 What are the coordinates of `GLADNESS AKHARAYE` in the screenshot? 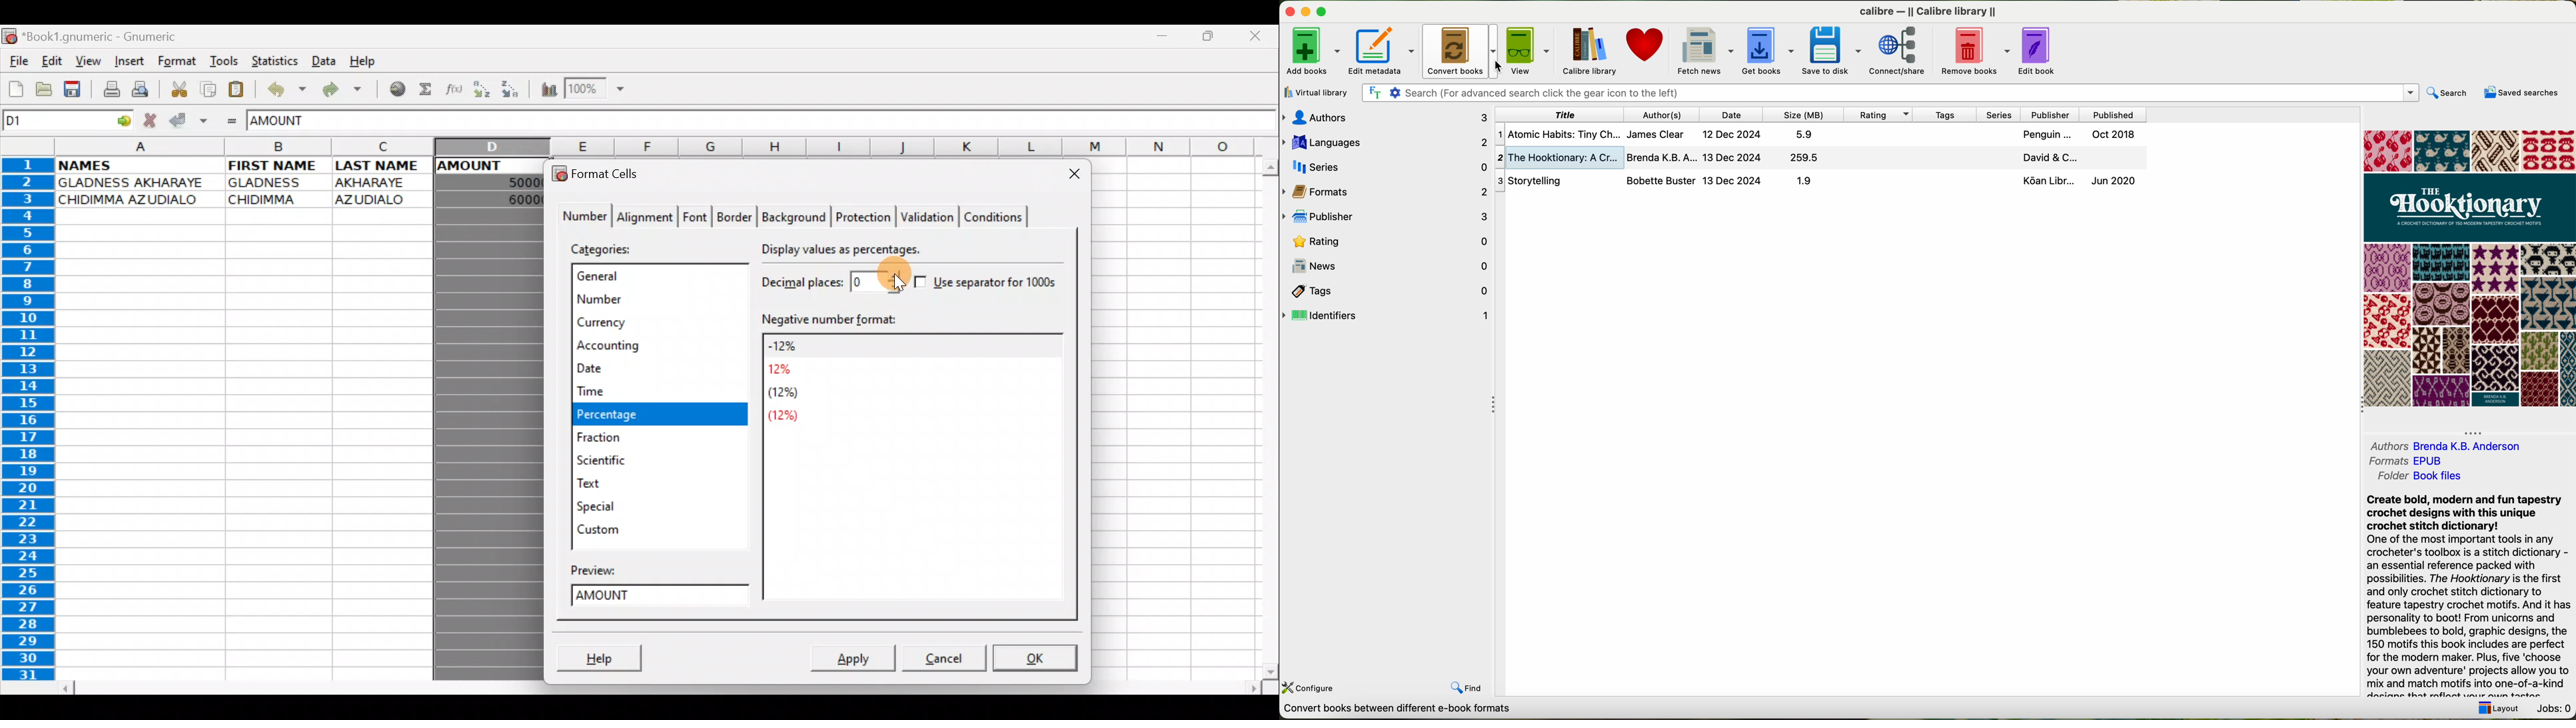 It's located at (136, 182).